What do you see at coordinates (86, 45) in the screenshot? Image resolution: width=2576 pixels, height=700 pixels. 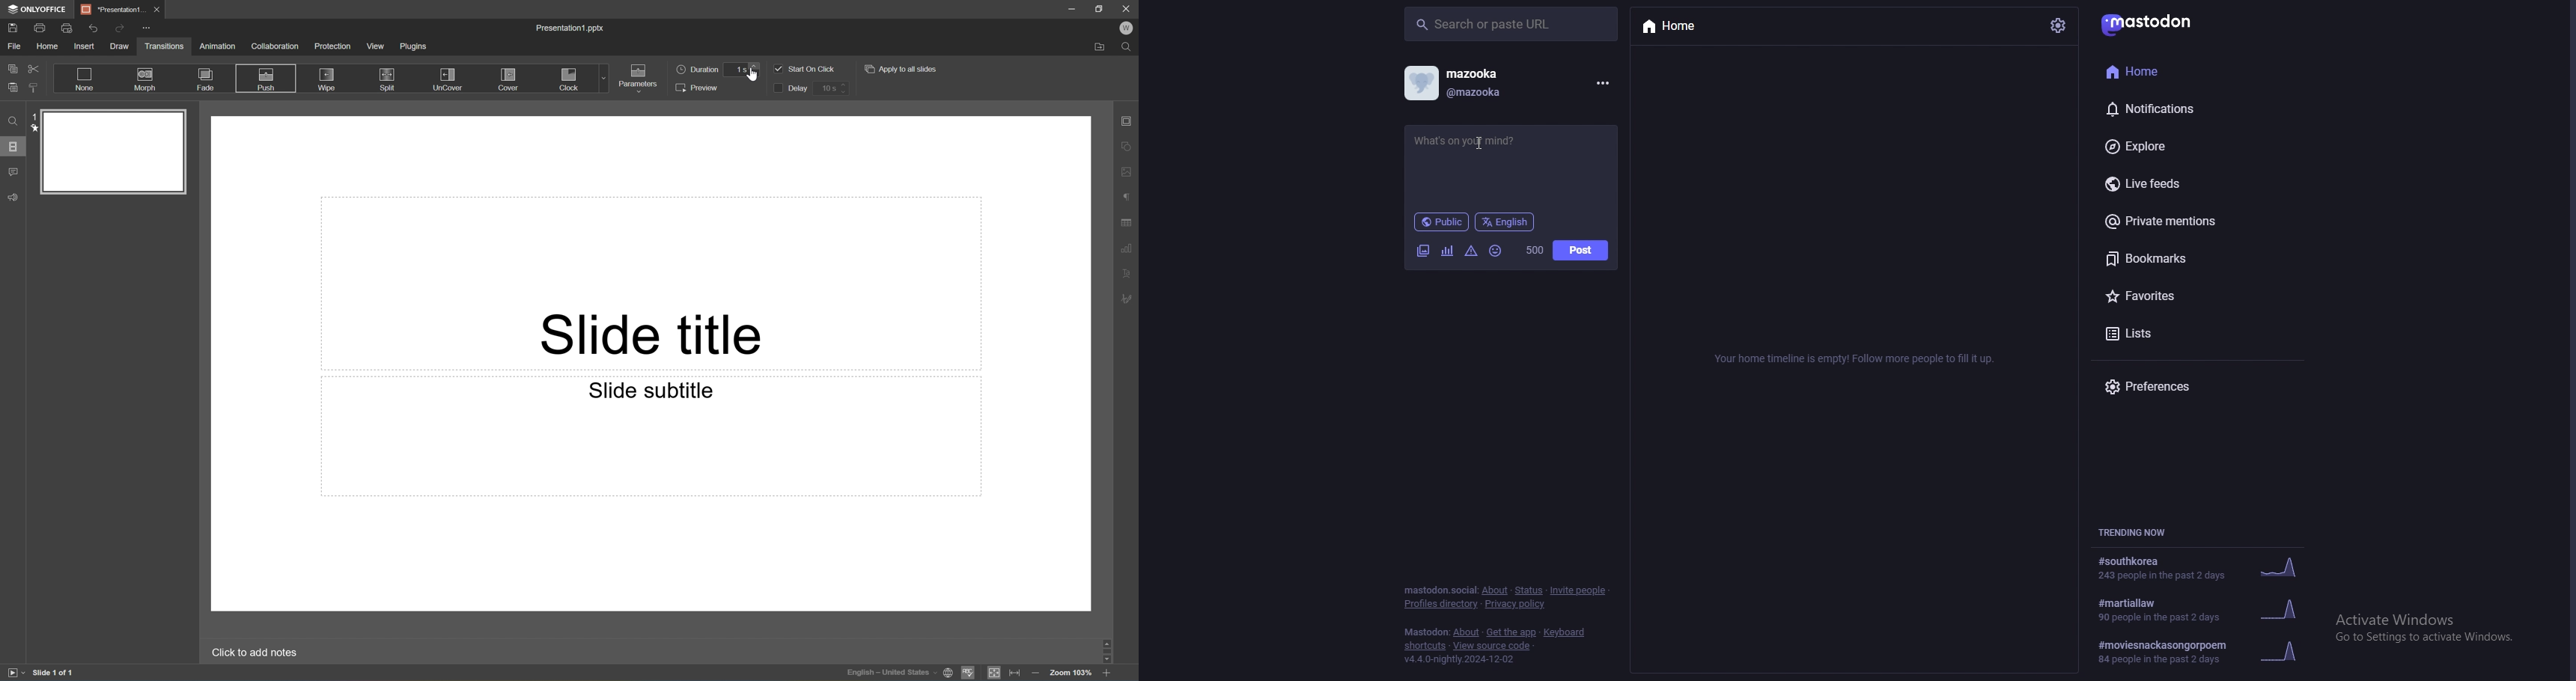 I see `Insert` at bounding box center [86, 45].